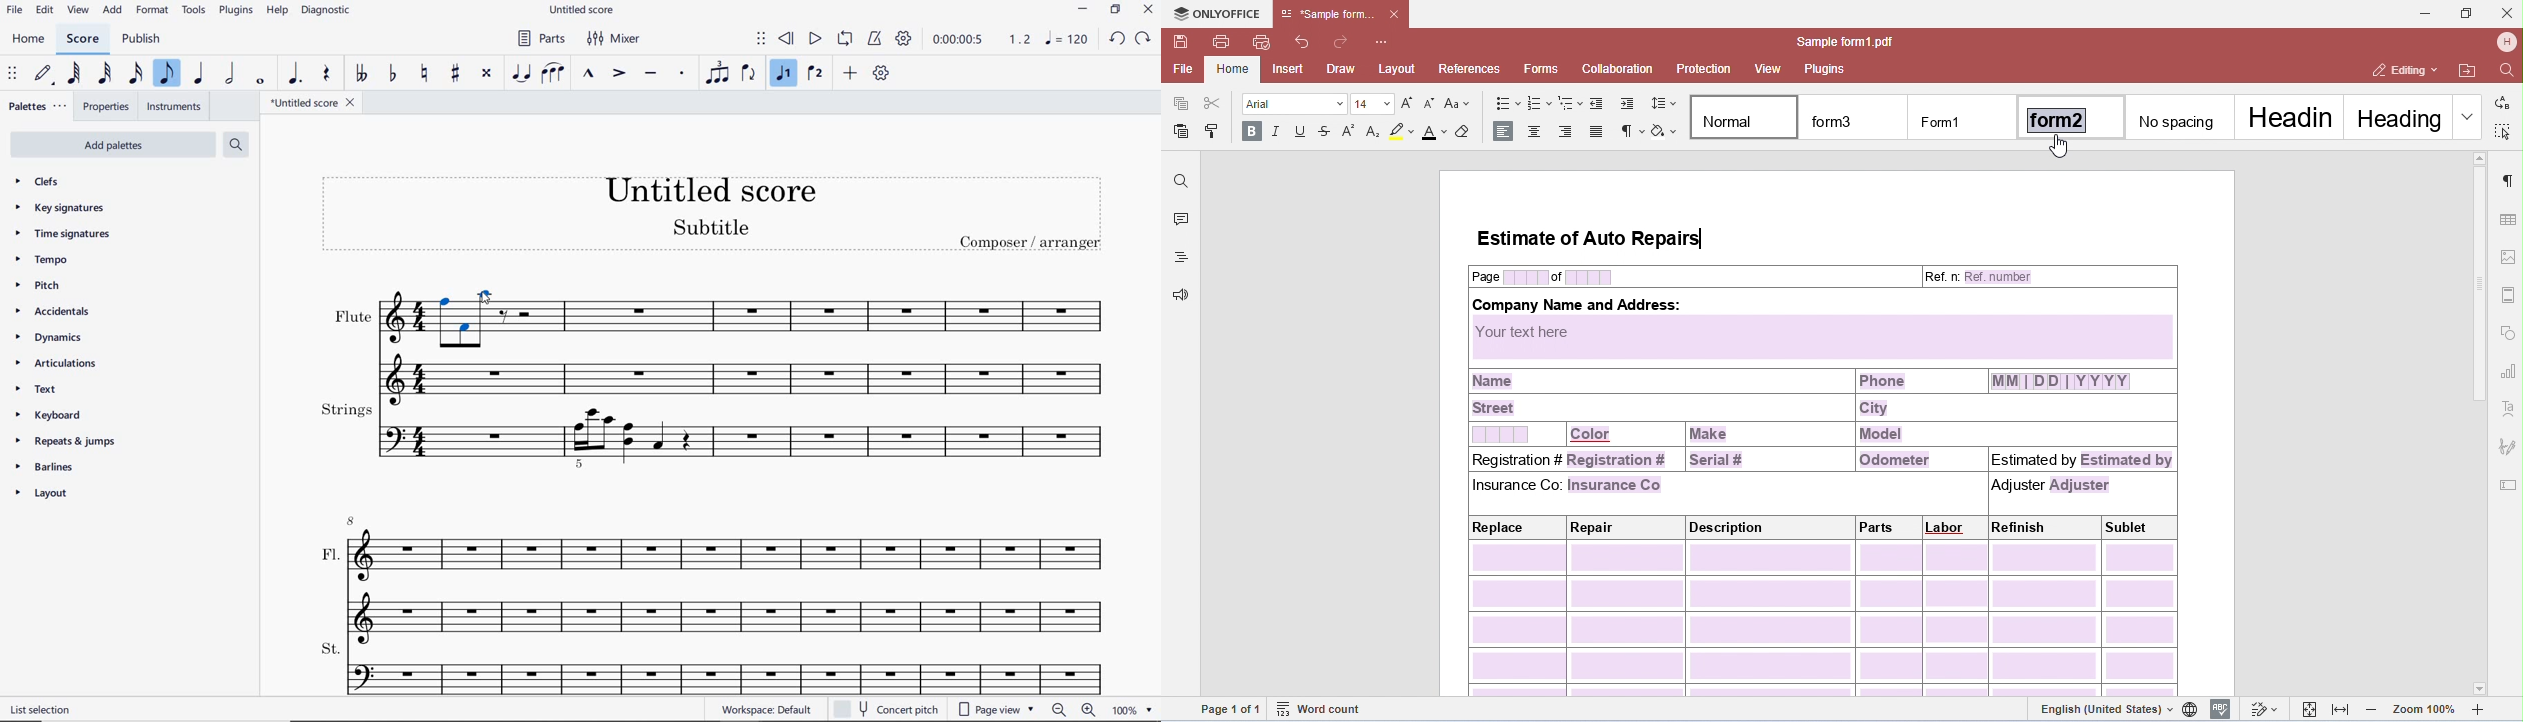  Describe the element at coordinates (683, 74) in the screenshot. I see `STACCATO` at that location.